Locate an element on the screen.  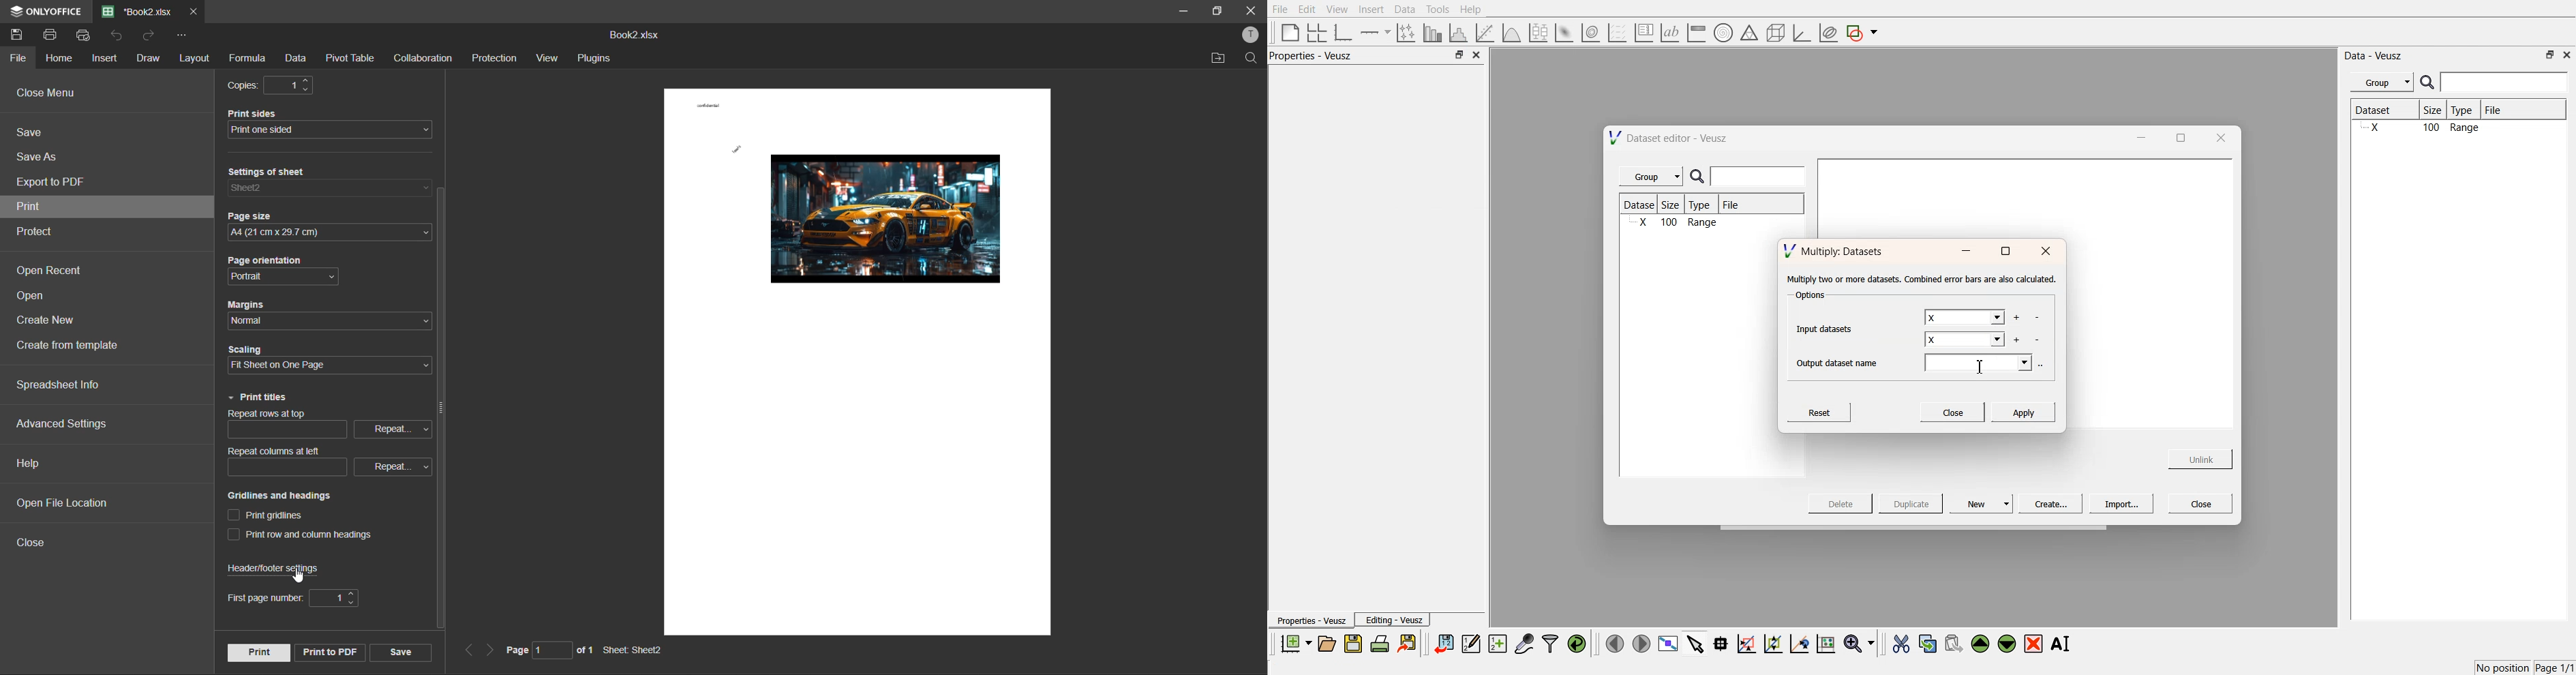
open location is located at coordinates (1216, 58).